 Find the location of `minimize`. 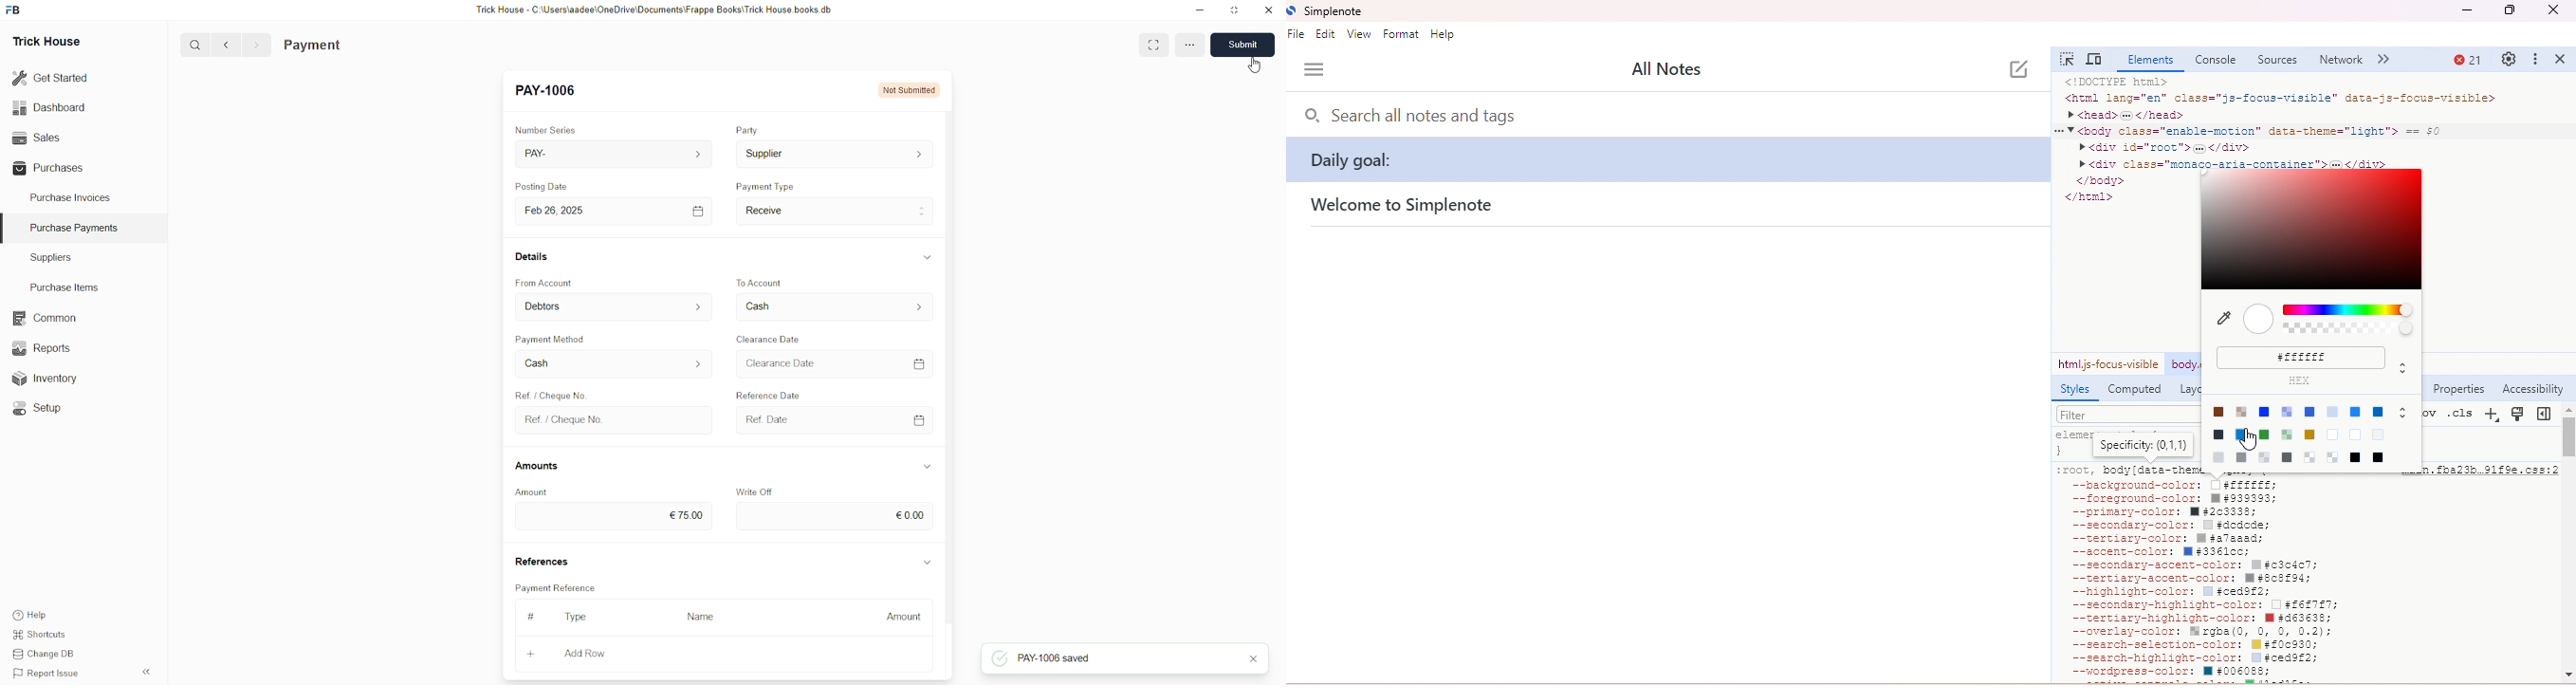

minimize is located at coordinates (2464, 12).